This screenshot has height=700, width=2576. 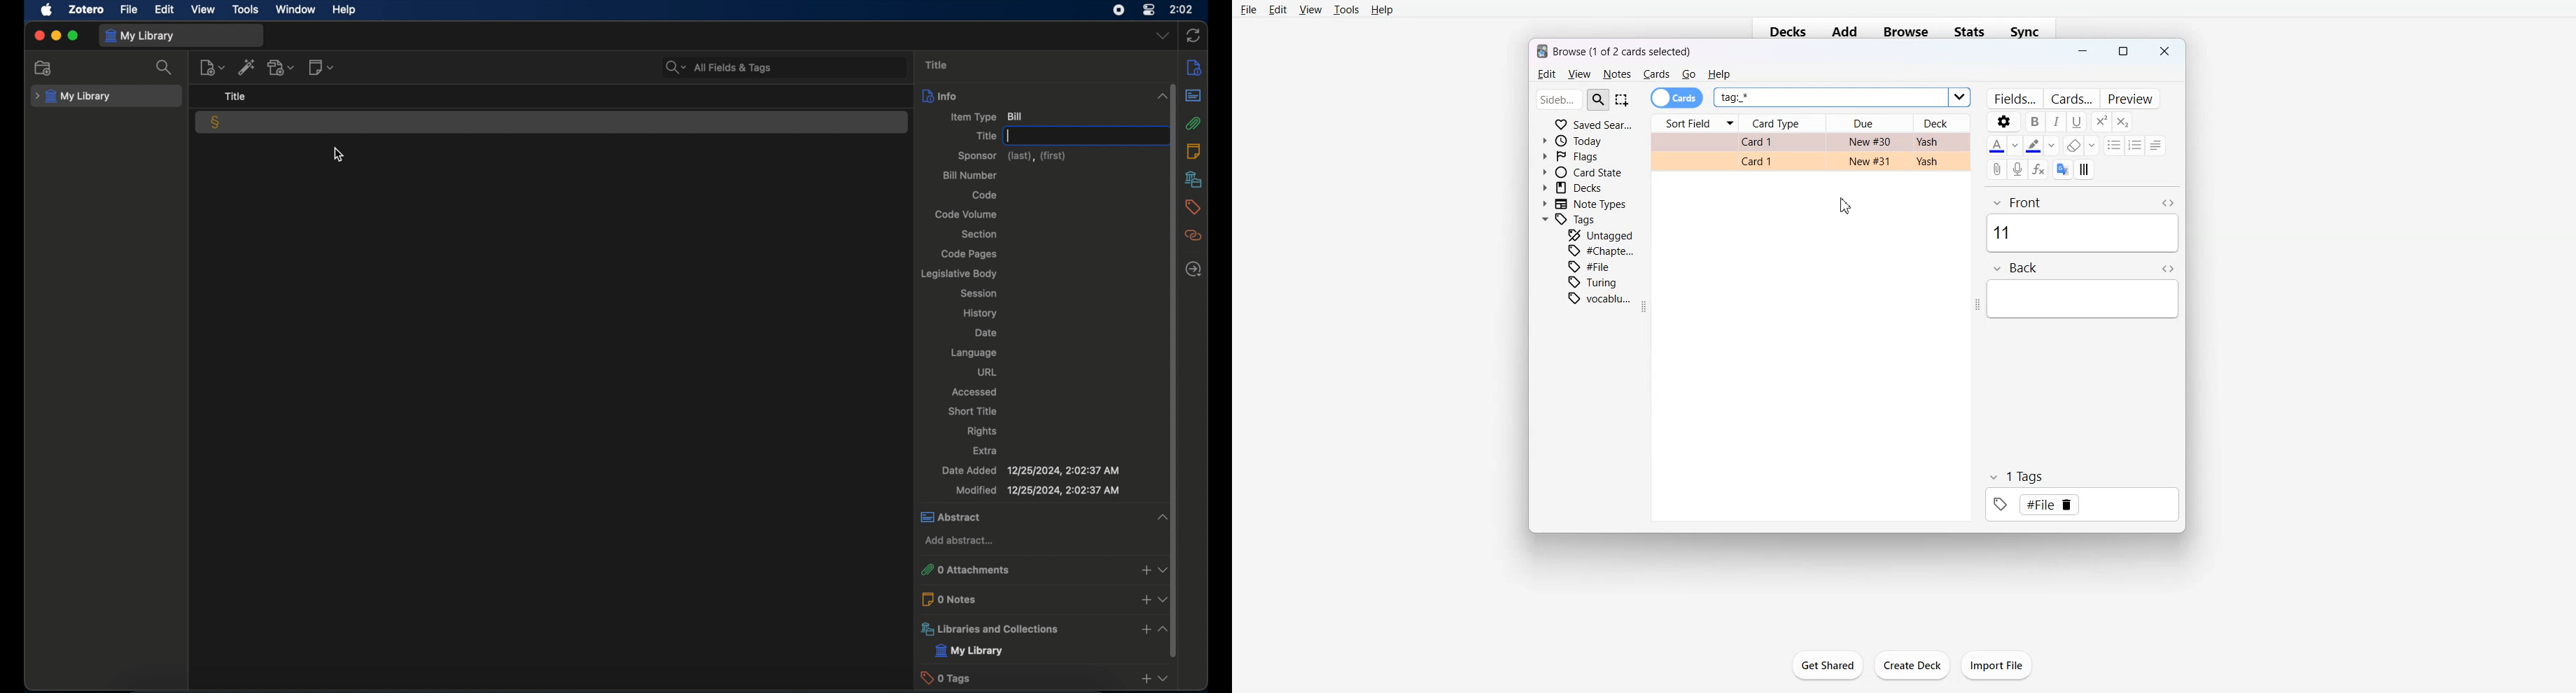 I want to click on item type, so click(x=988, y=117).